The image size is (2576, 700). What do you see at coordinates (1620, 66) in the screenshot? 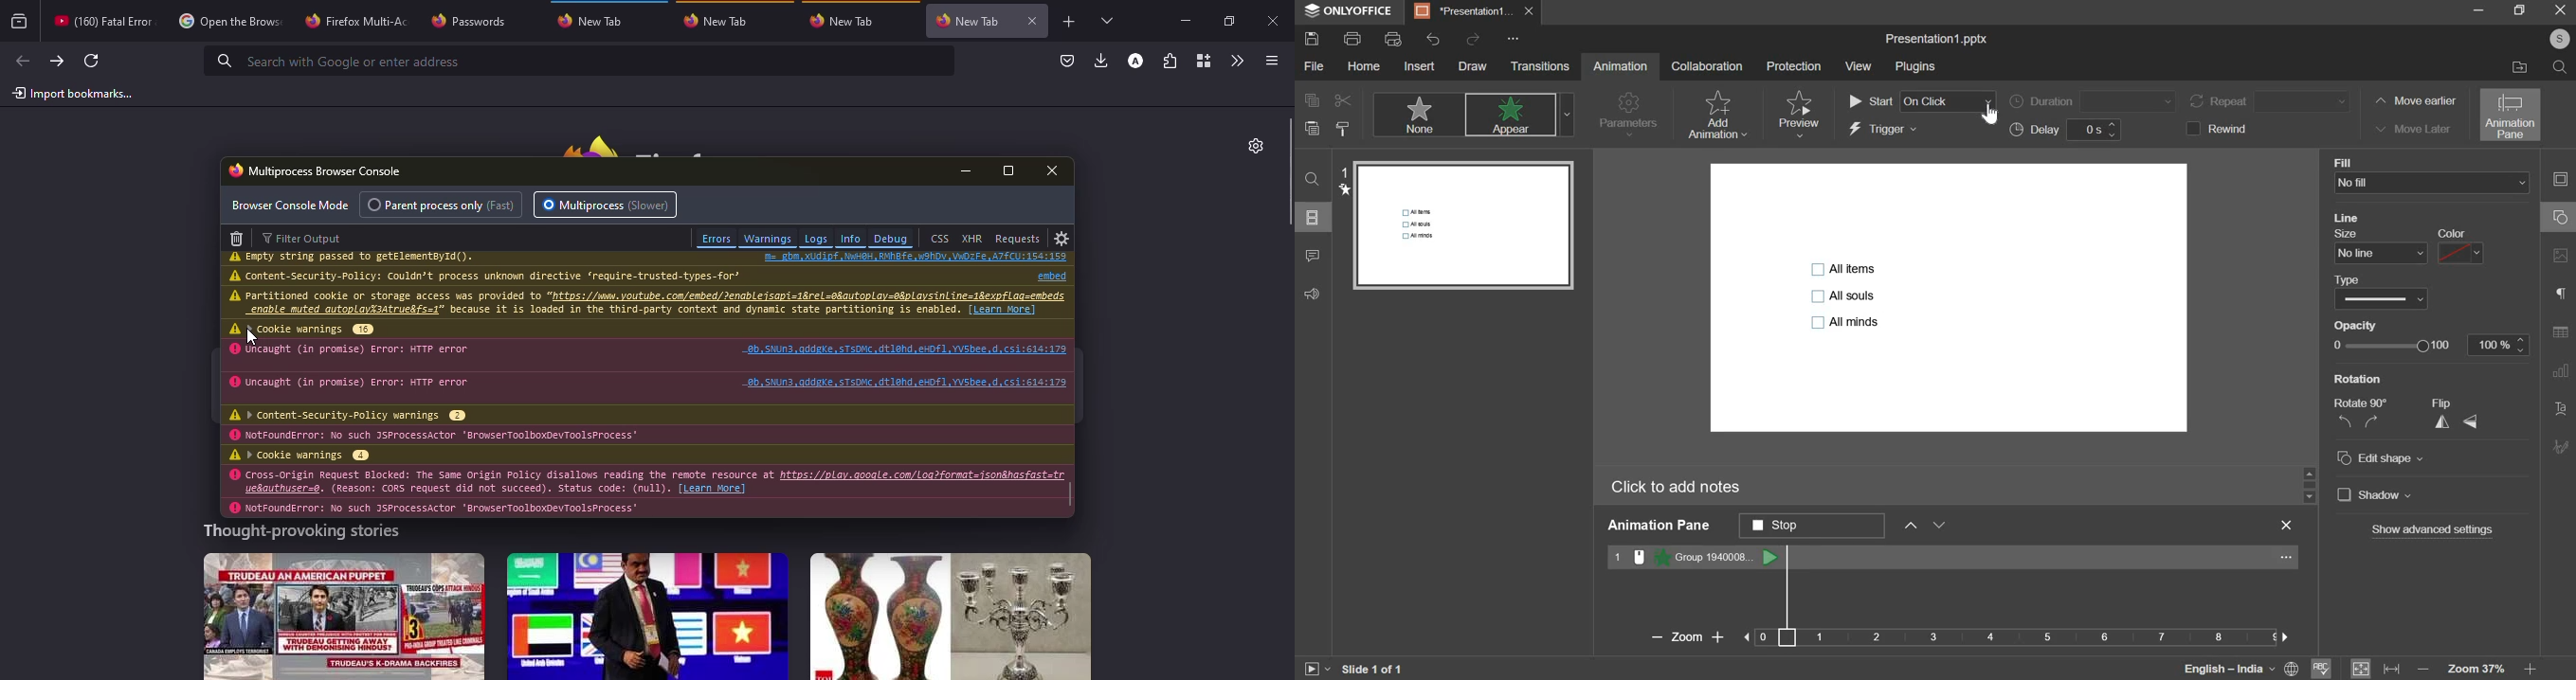
I see `animation` at bounding box center [1620, 66].